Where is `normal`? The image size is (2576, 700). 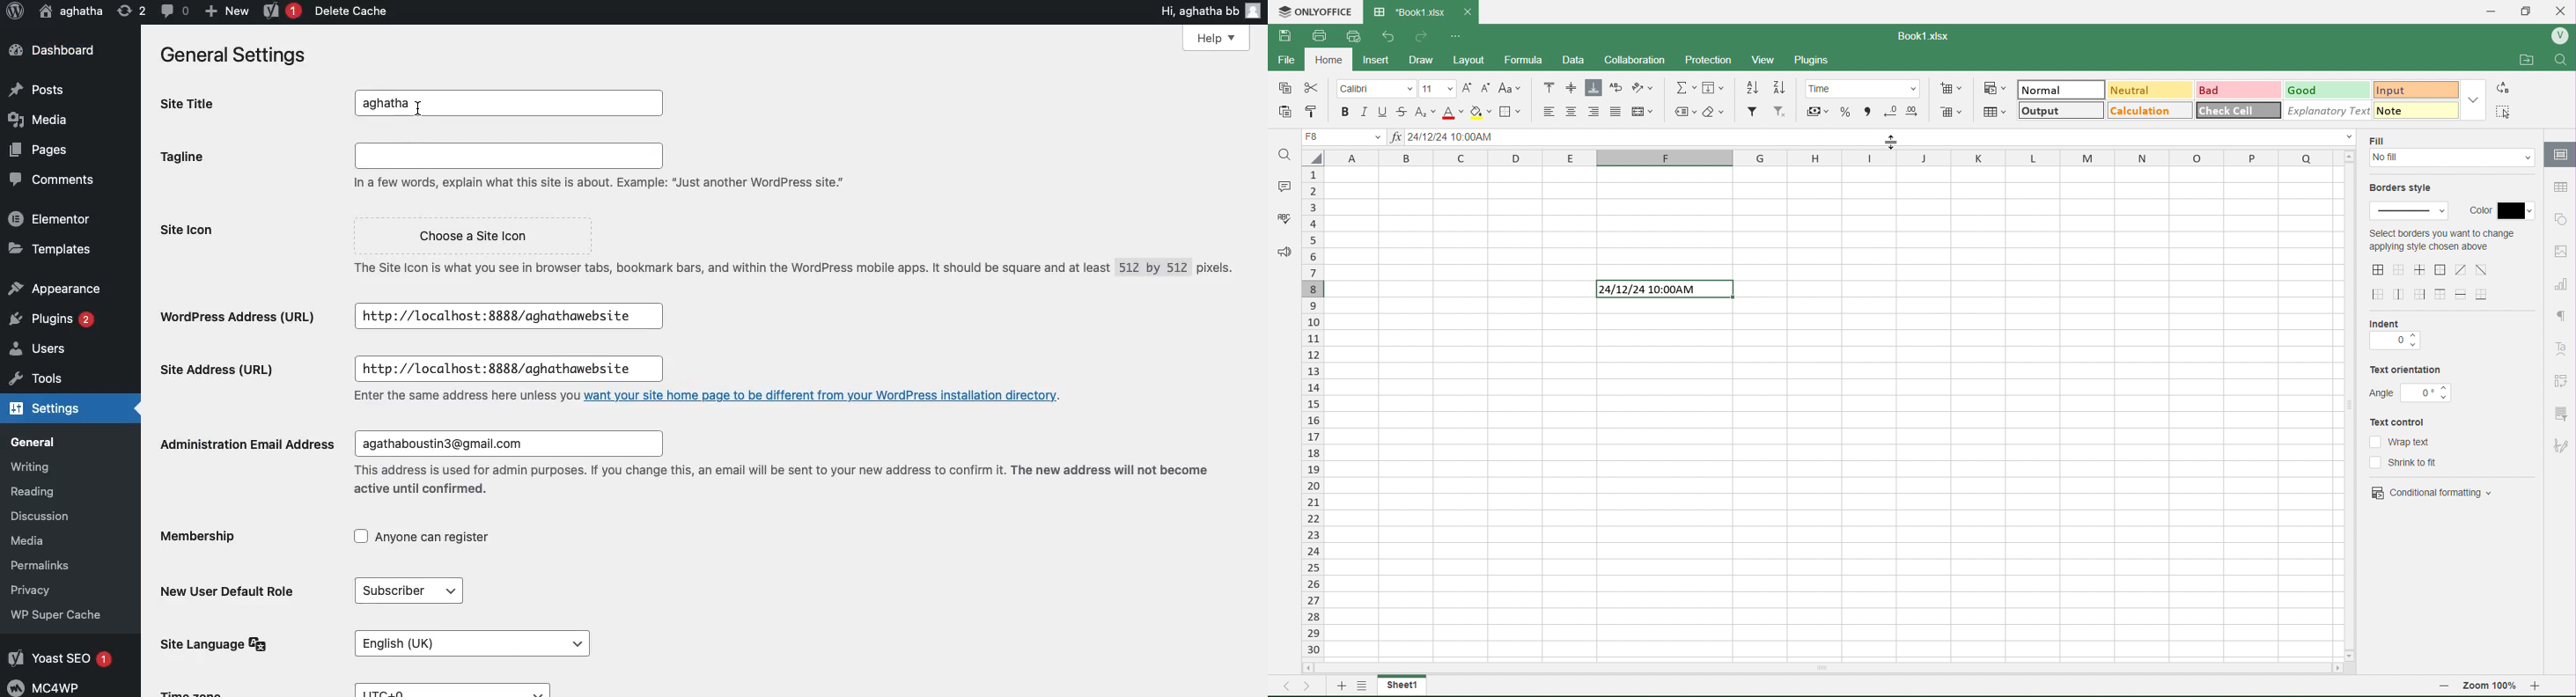
normal is located at coordinates (2044, 90).